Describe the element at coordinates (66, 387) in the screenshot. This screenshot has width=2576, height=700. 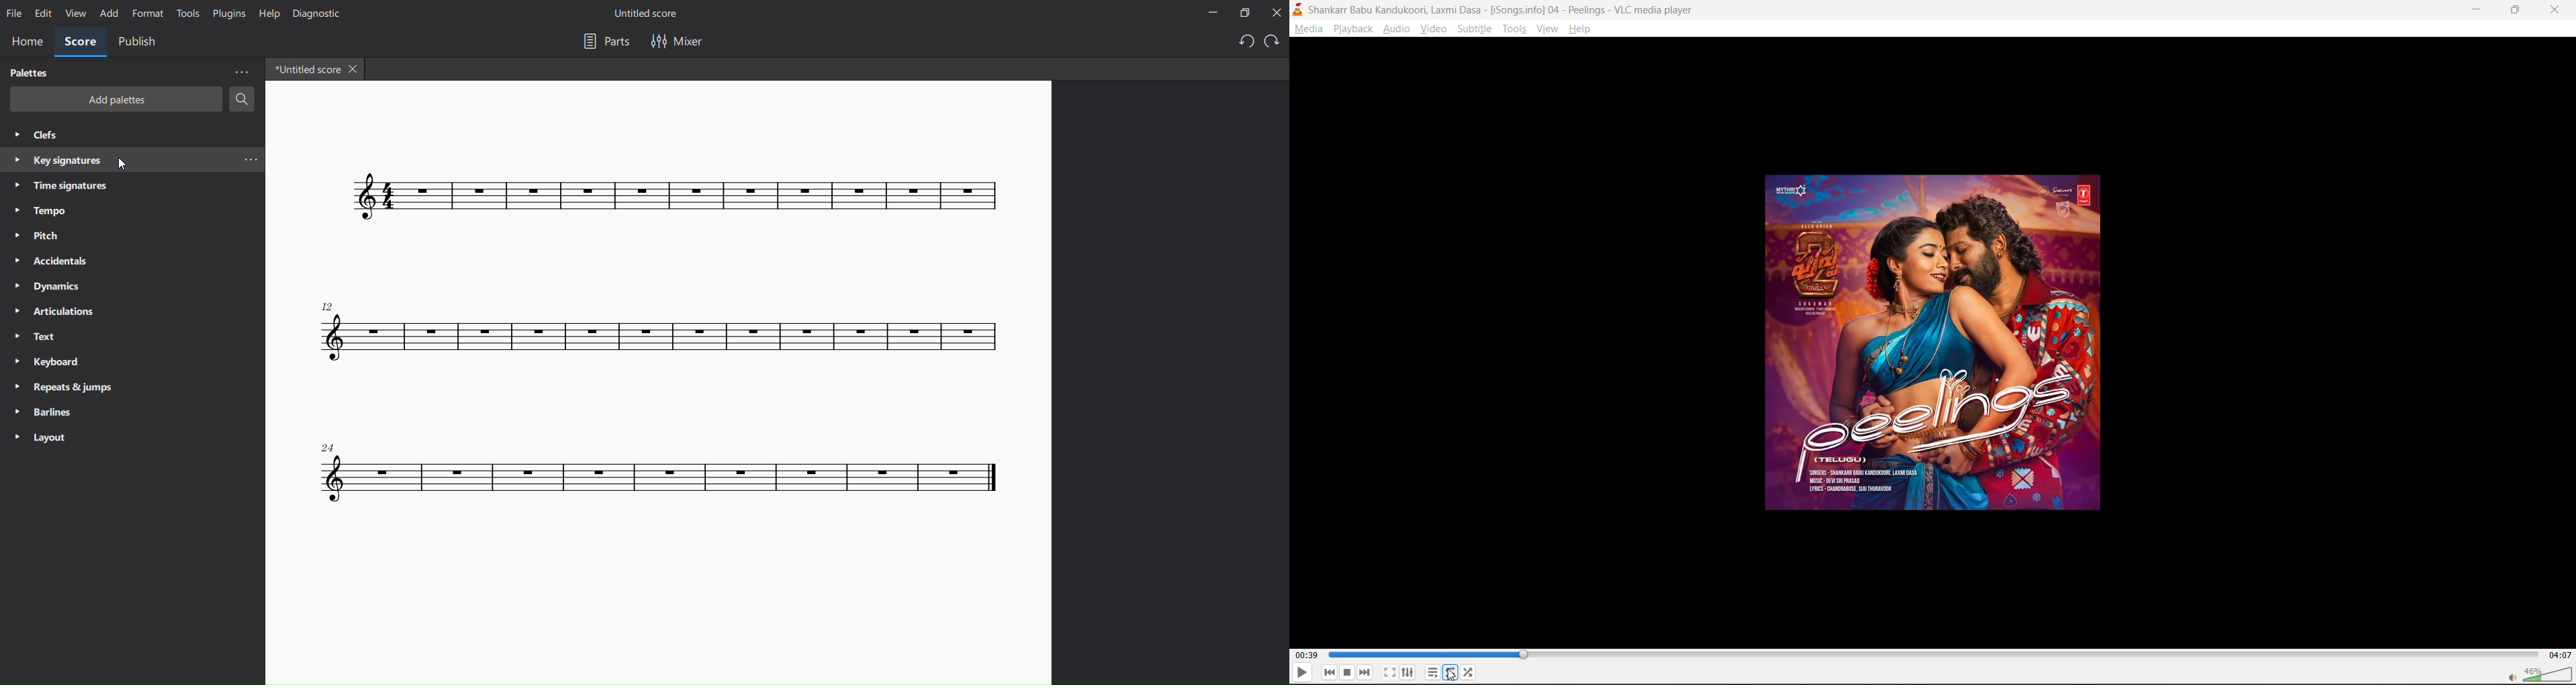
I see `repeats and jumps` at that location.